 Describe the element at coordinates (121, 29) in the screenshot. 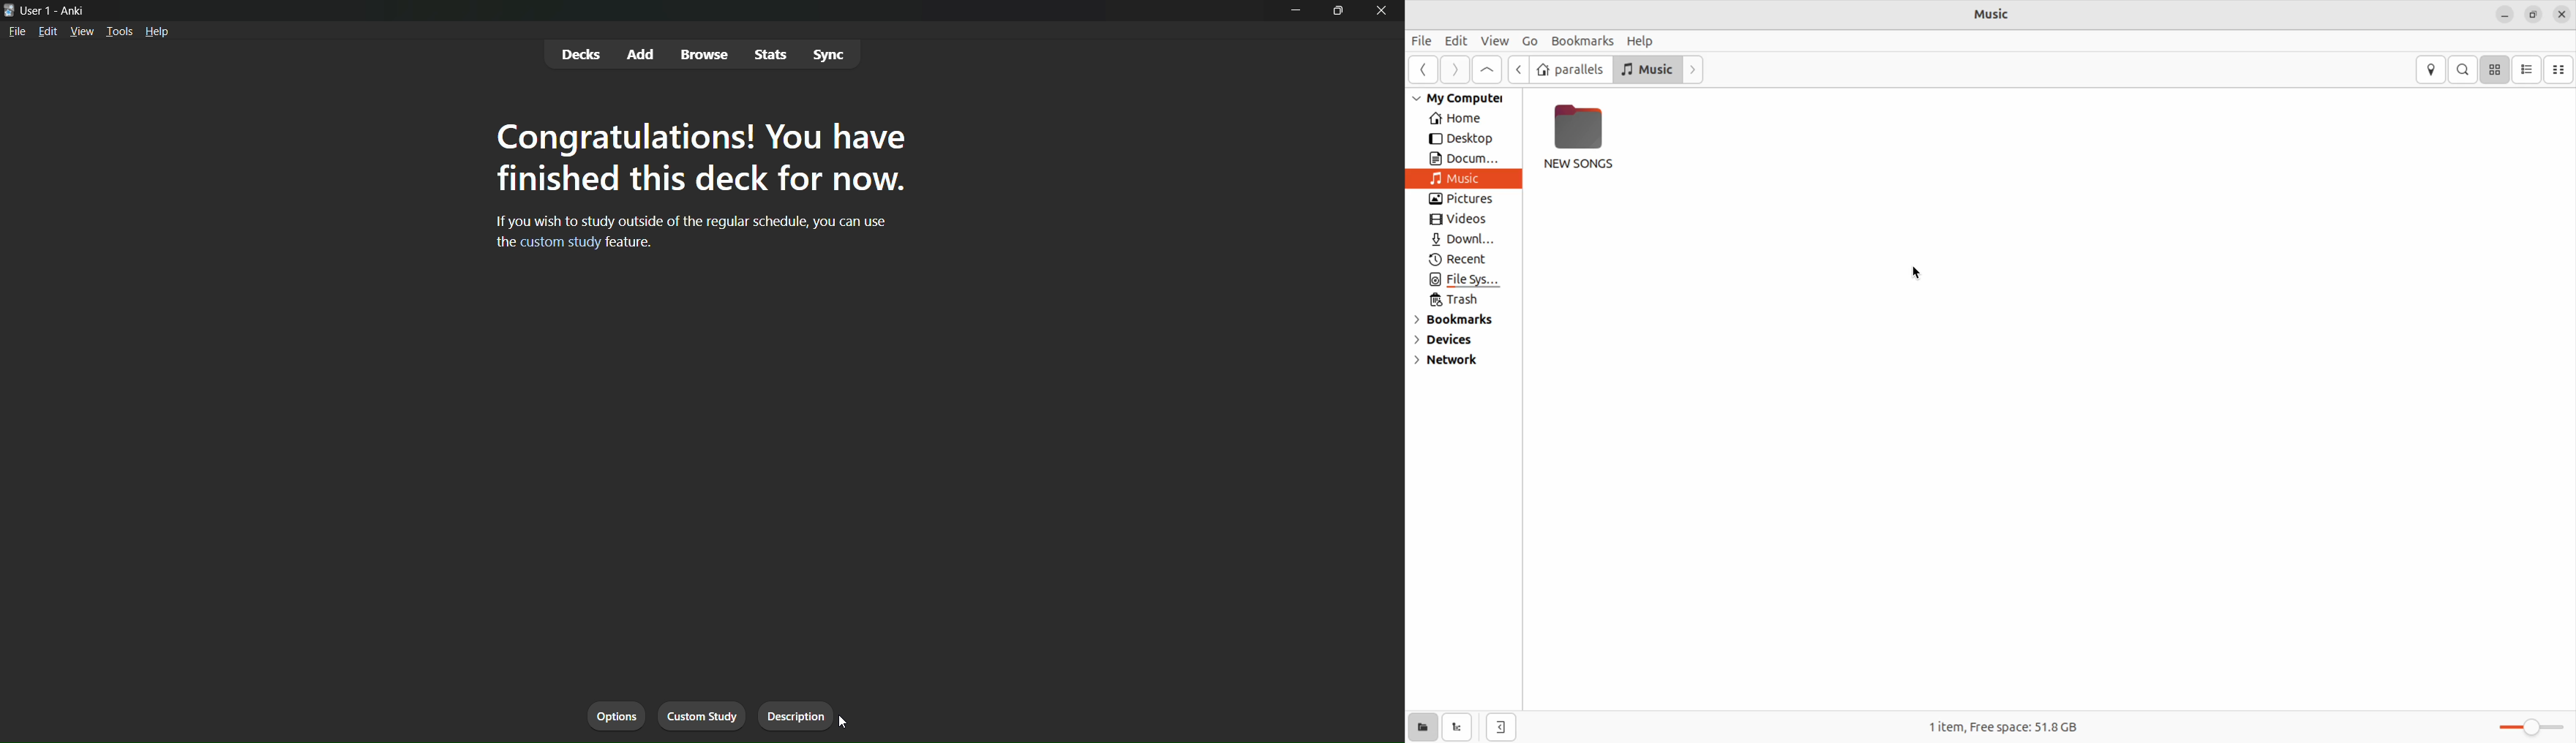

I see `tools` at that location.